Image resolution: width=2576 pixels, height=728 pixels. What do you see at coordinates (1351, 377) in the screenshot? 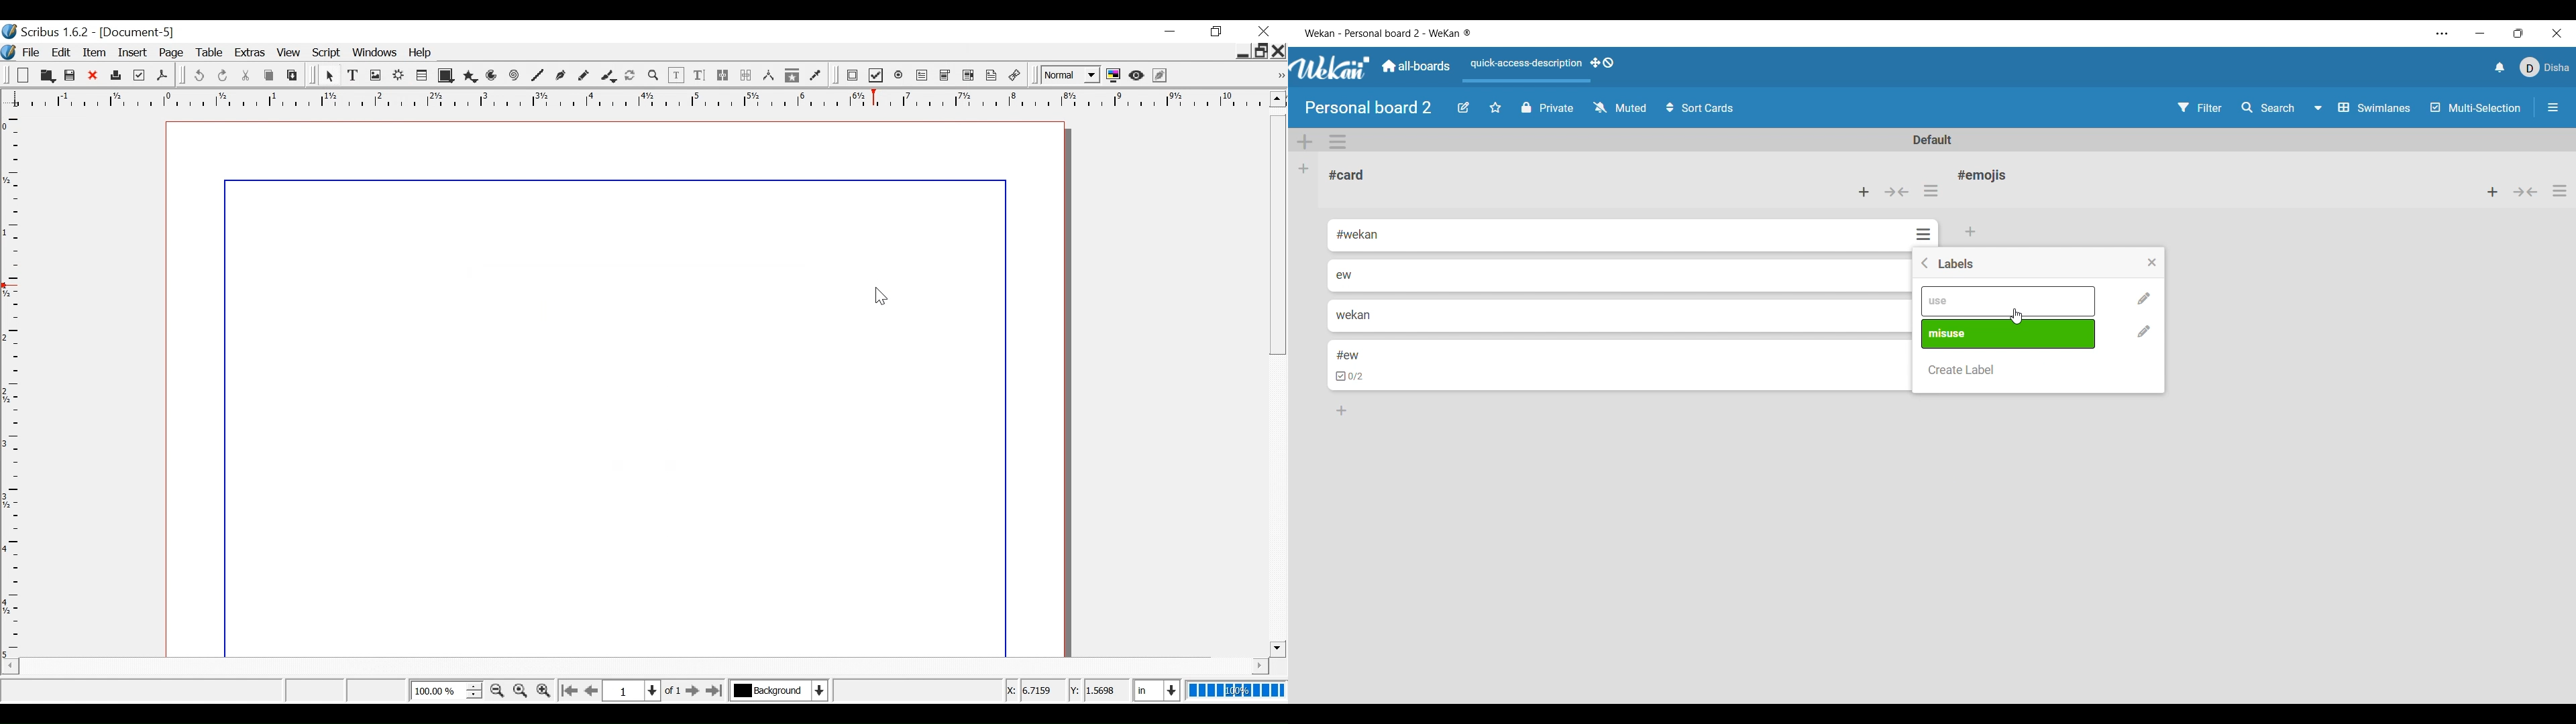
I see `checkbox ` at bounding box center [1351, 377].